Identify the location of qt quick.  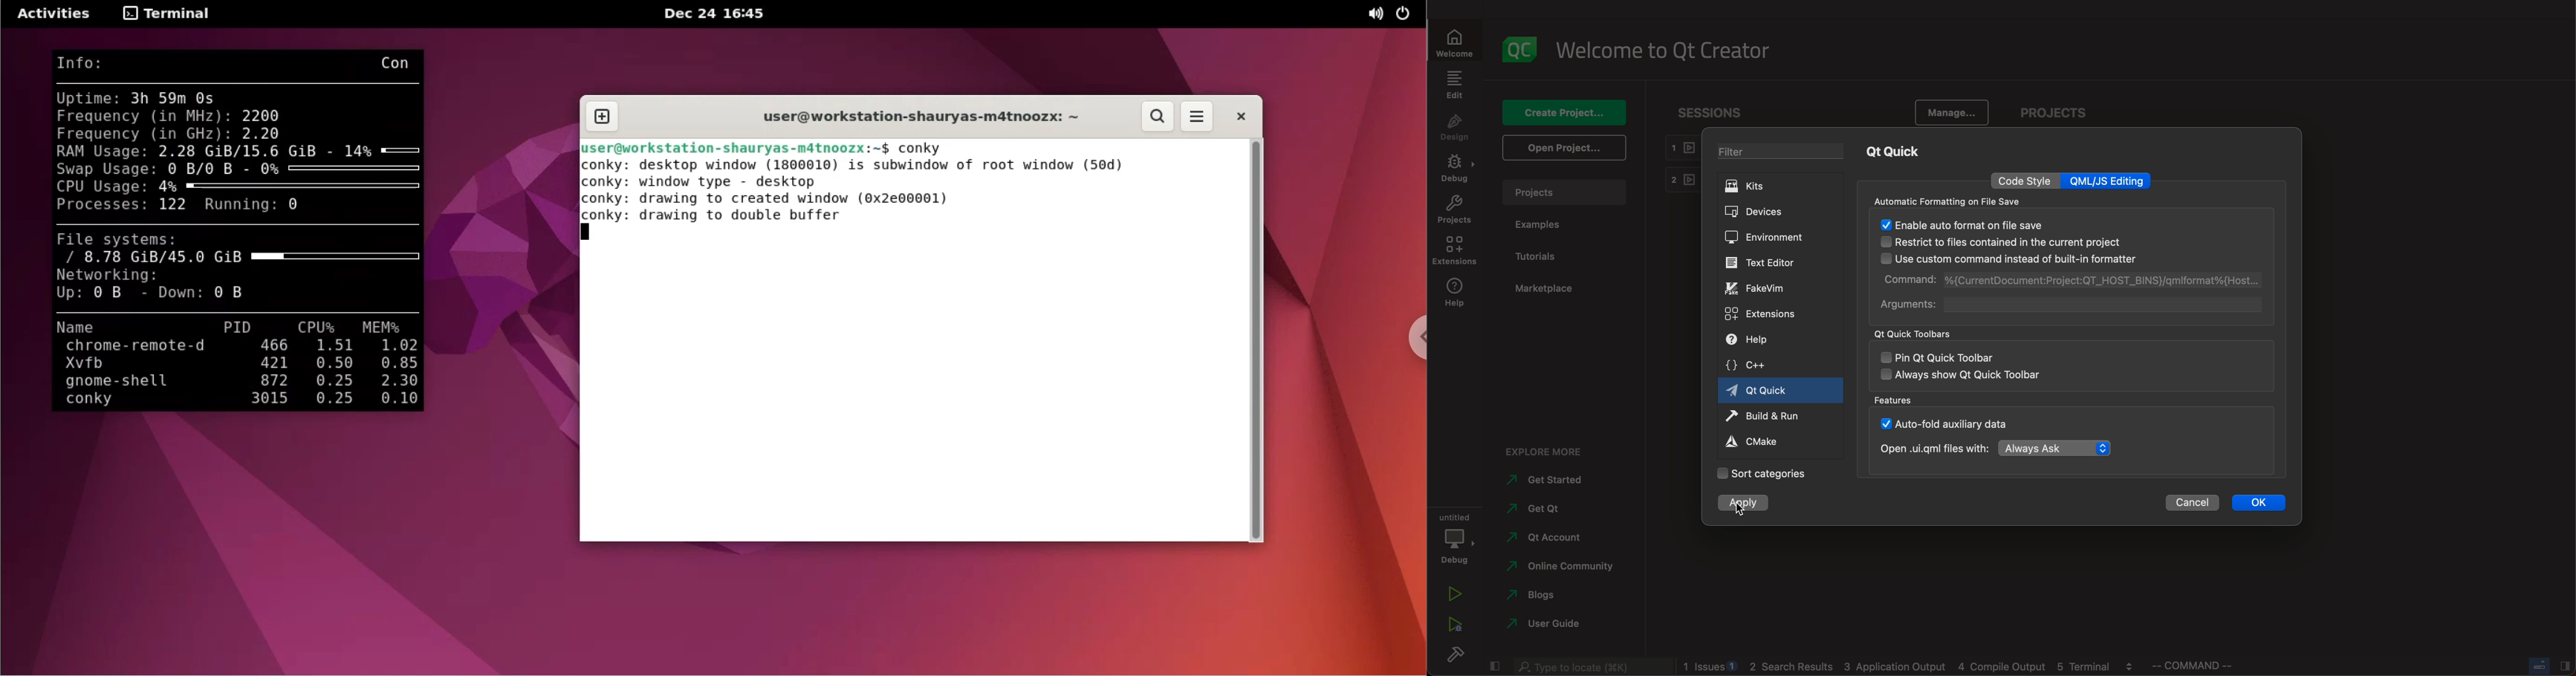
(1915, 333).